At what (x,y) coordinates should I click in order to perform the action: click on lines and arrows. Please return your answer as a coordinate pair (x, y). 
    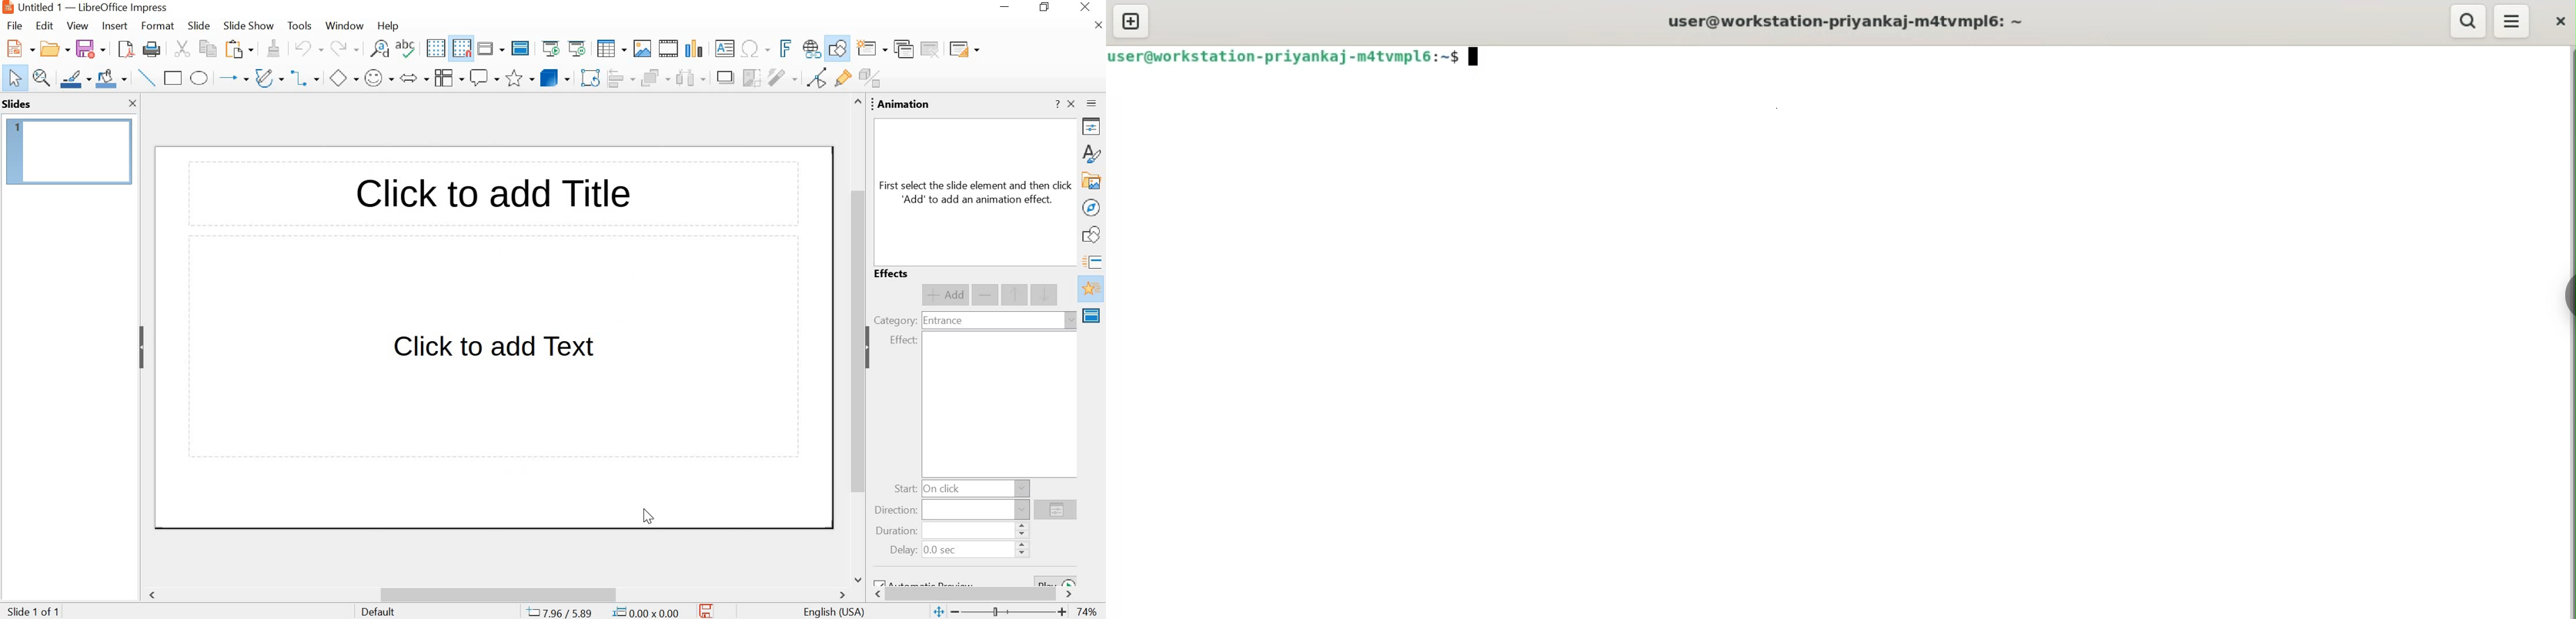
    Looking at the image, I should click on (232, 78).